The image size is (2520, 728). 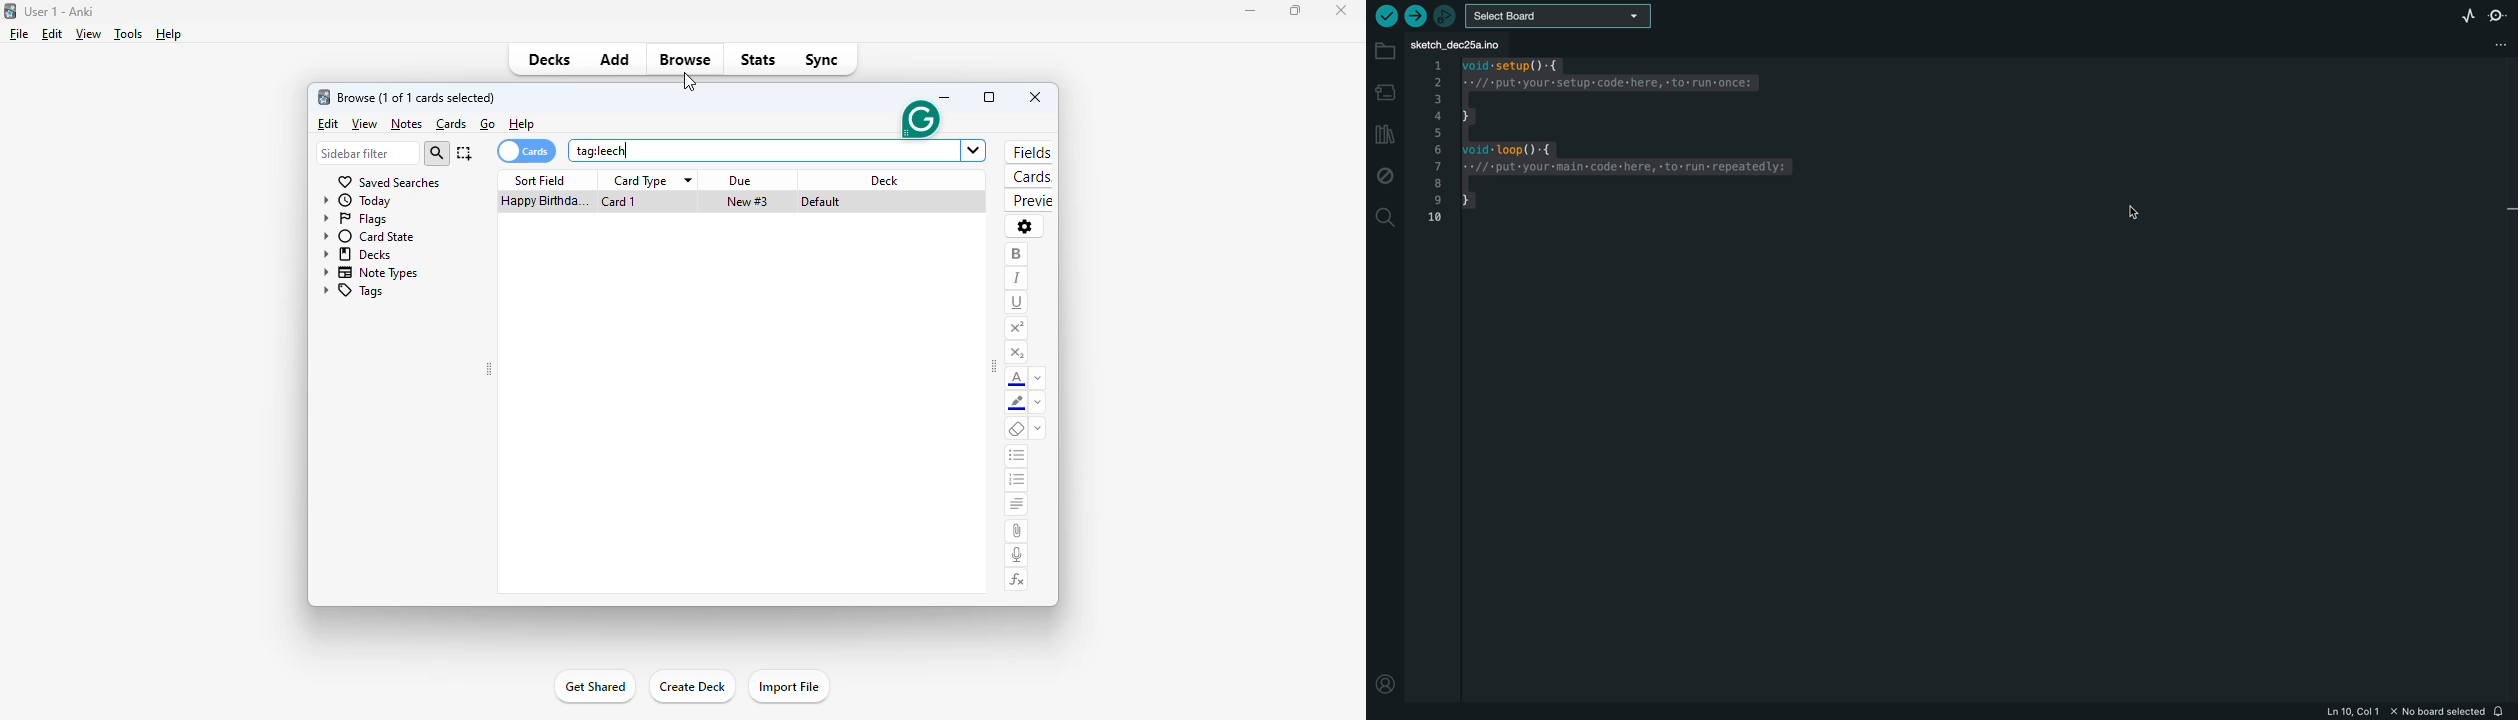 What do you see at coordinates (989, 97) in the screenshot?
I see `maximize` at bounding box center [989, 97].